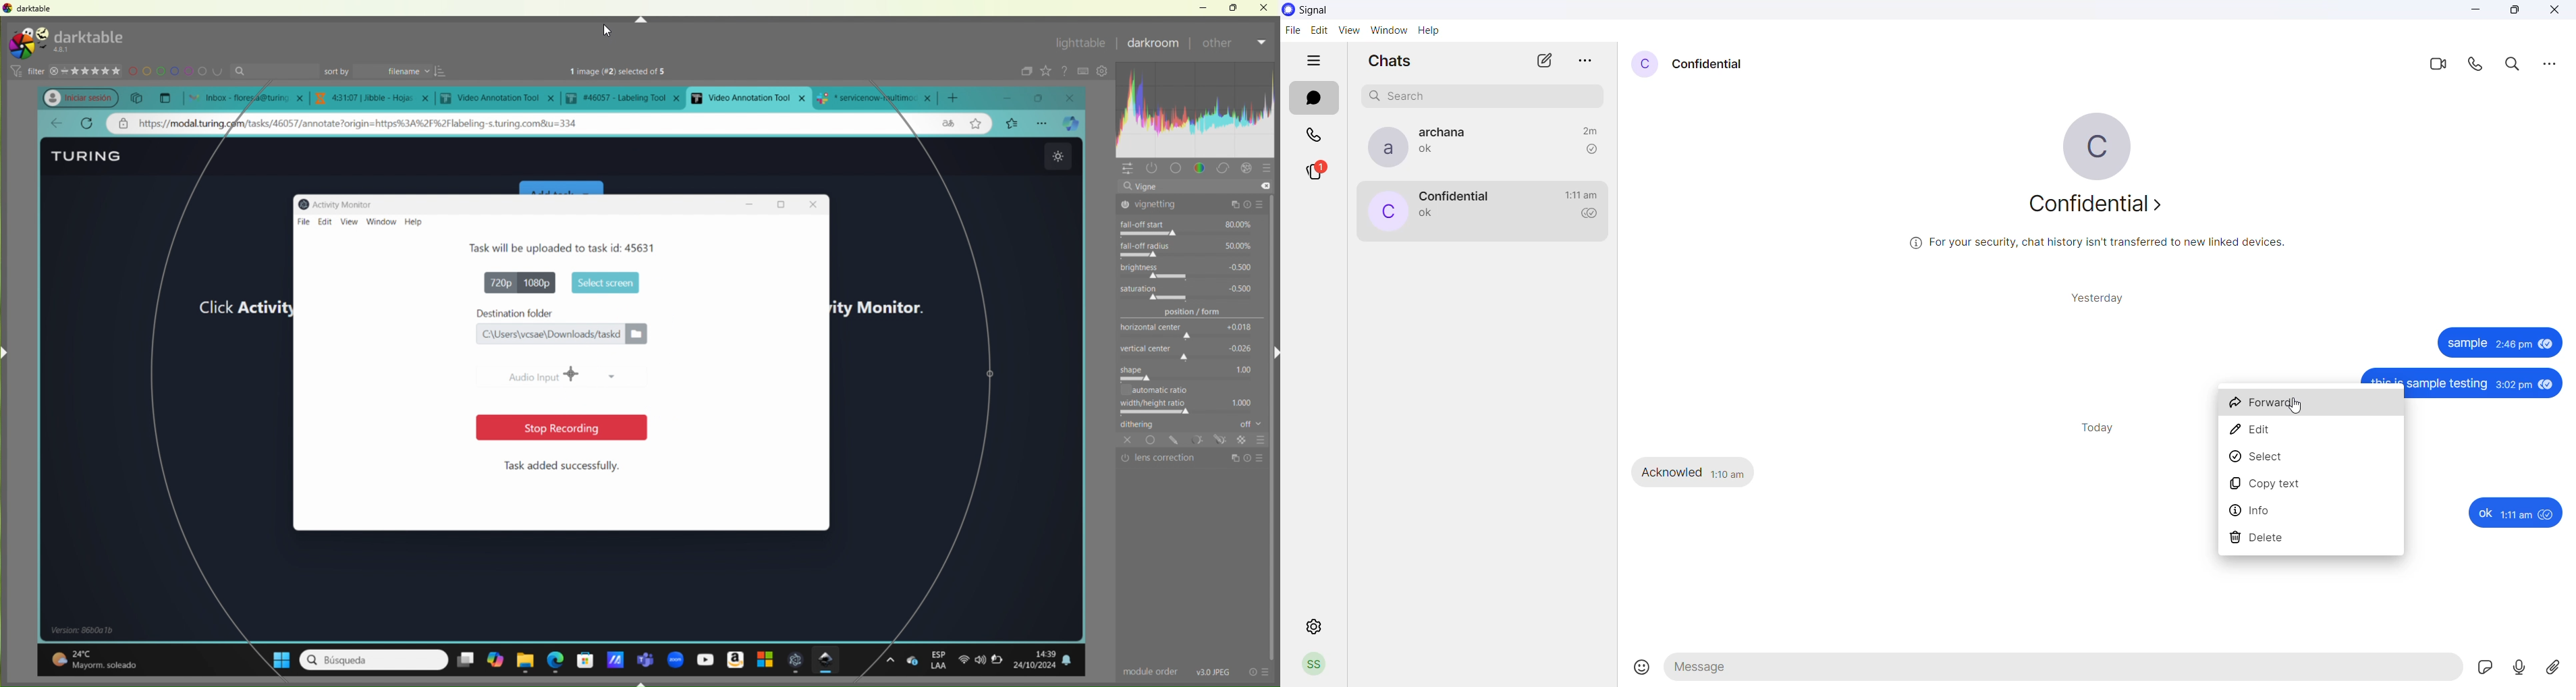 Image resolution: width=2576 pixels, height=700 pixels. I want to click on file, so click(300, 221).